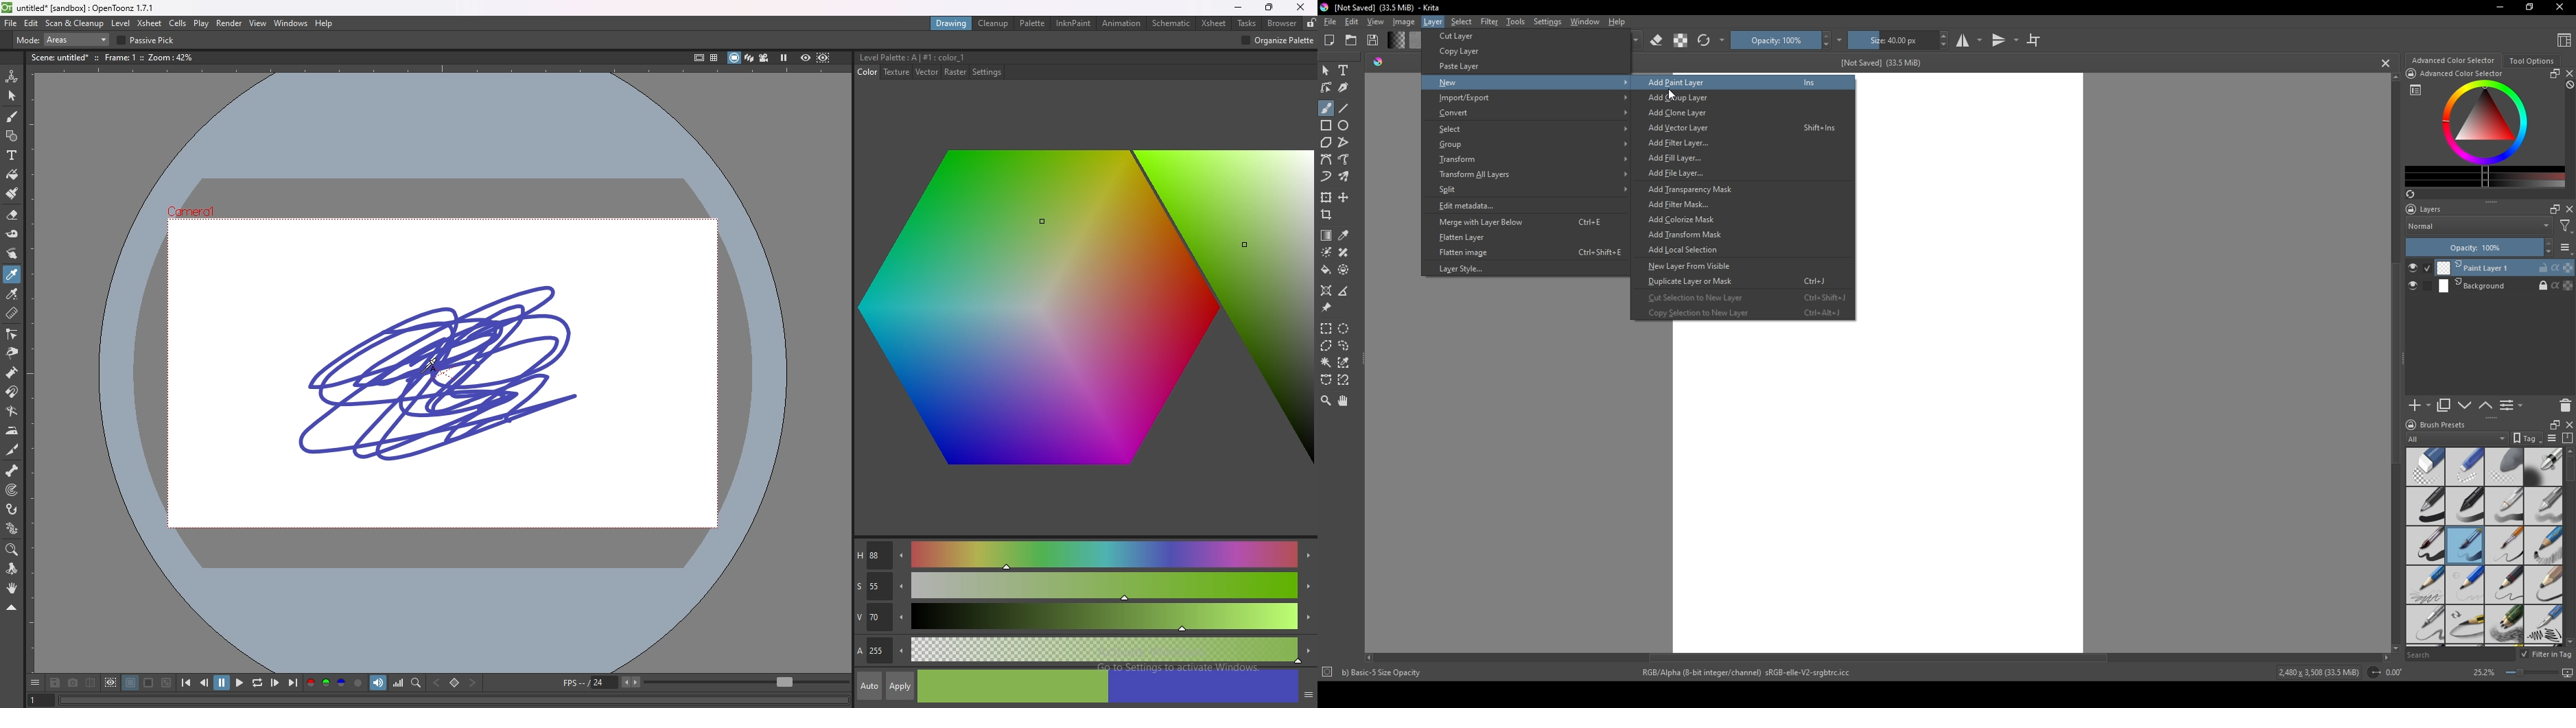 The image size is (2576, 728). Describe the element at coordinates (417, 683) in the screenshot. I see `locator` at that location.